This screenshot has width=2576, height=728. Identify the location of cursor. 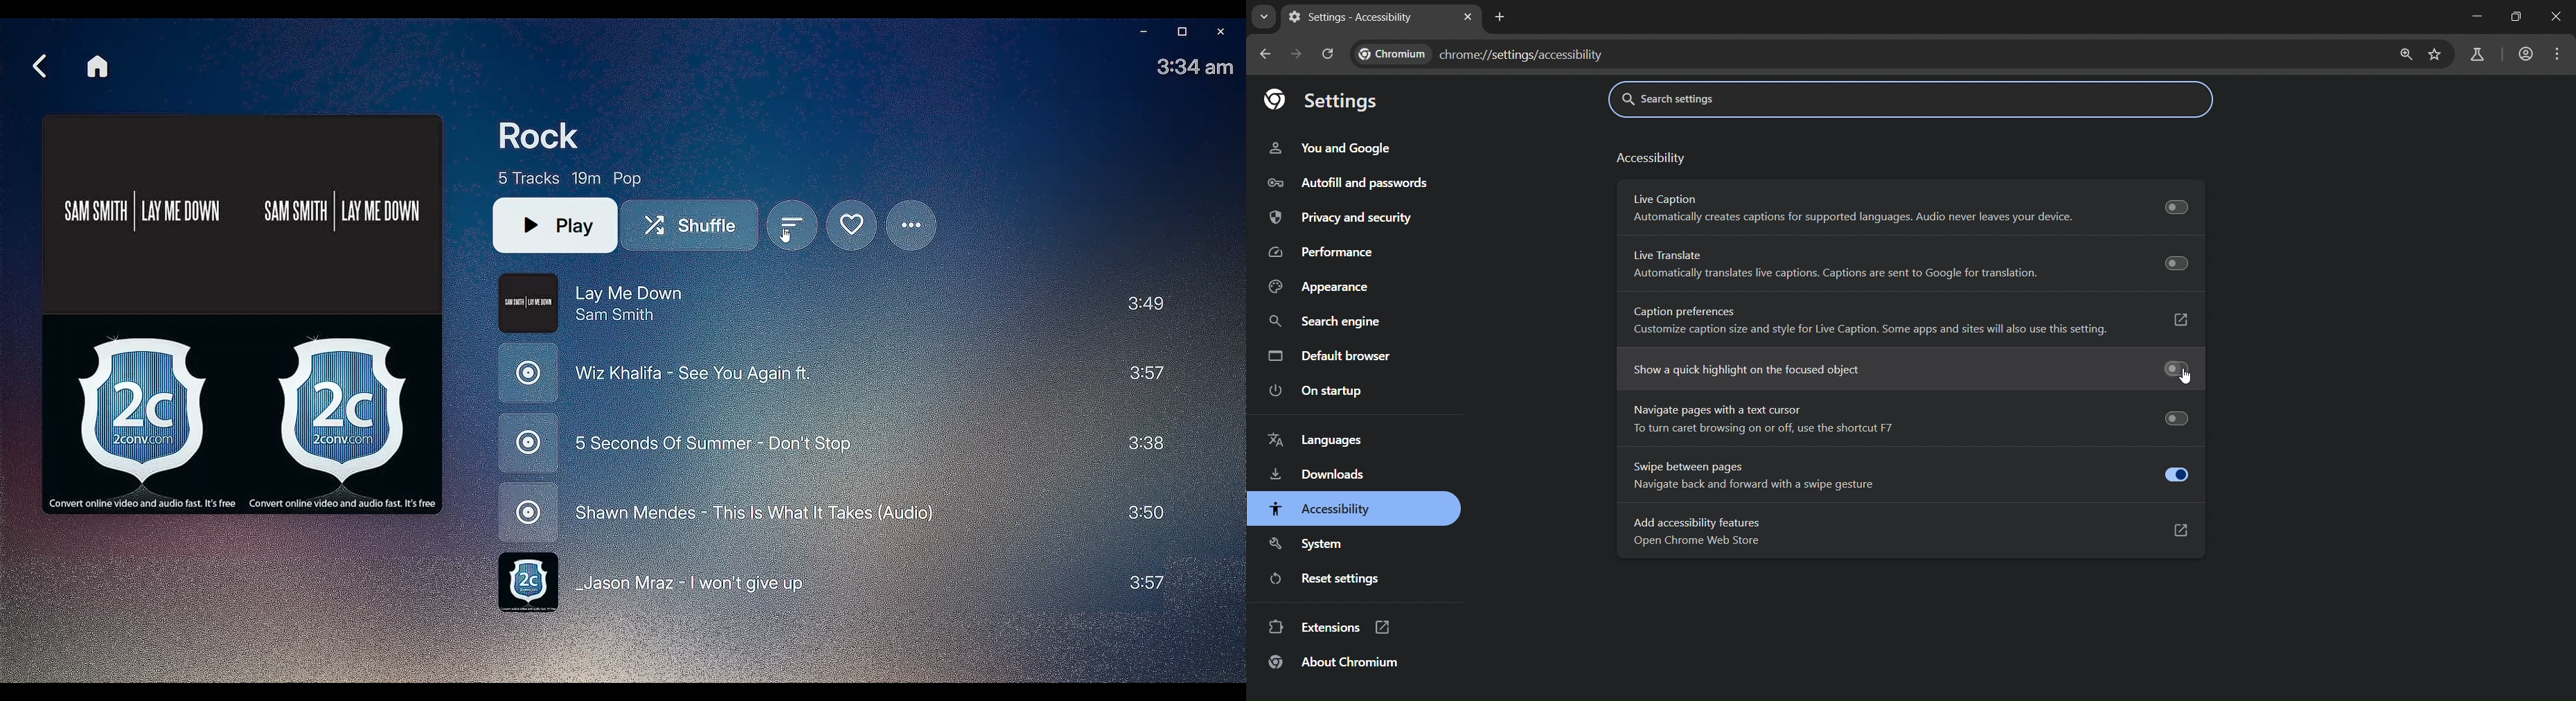
(791, 237).